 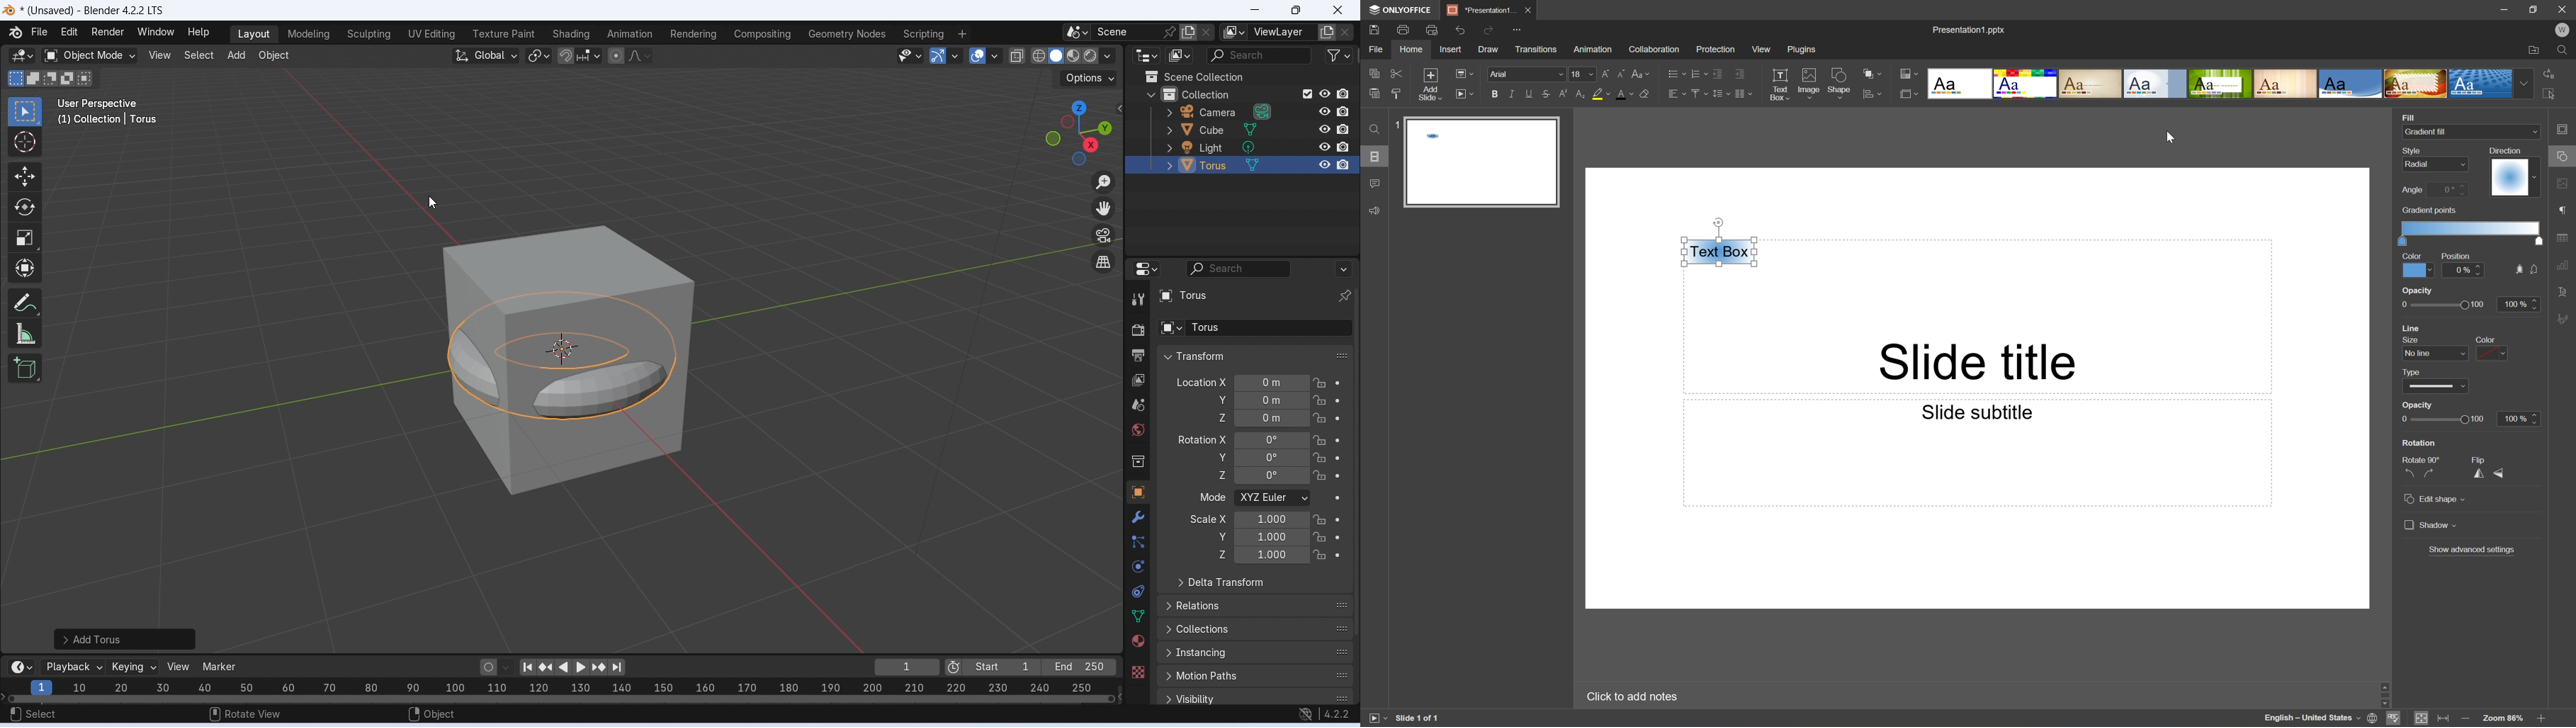 I want to click on Slider, so click(x=2437, y=386).